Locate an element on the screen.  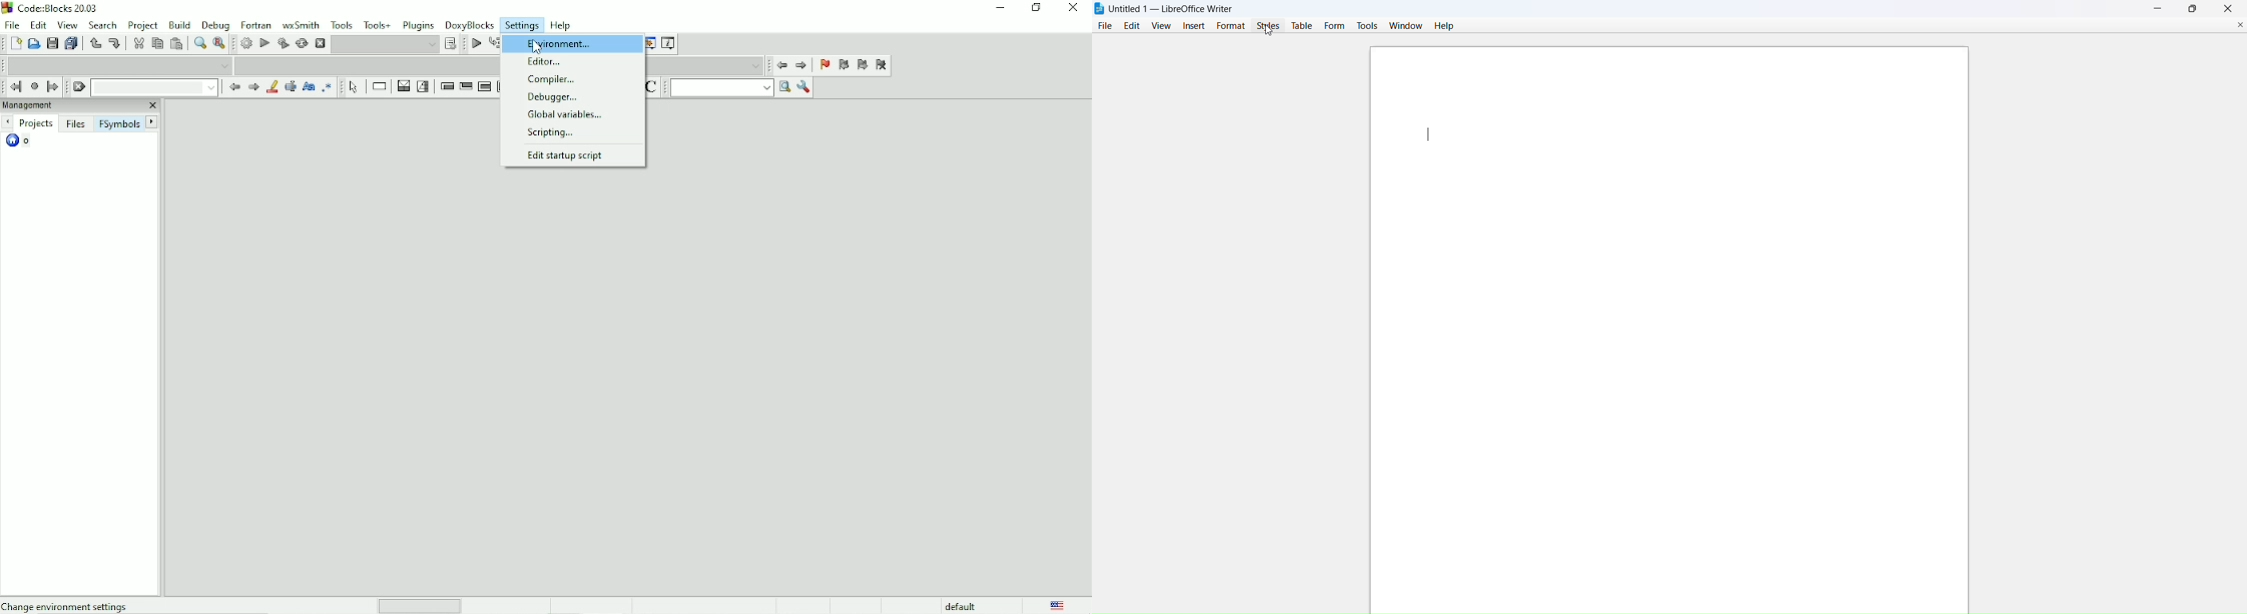
Use regex is located at coordinates (327, 87).